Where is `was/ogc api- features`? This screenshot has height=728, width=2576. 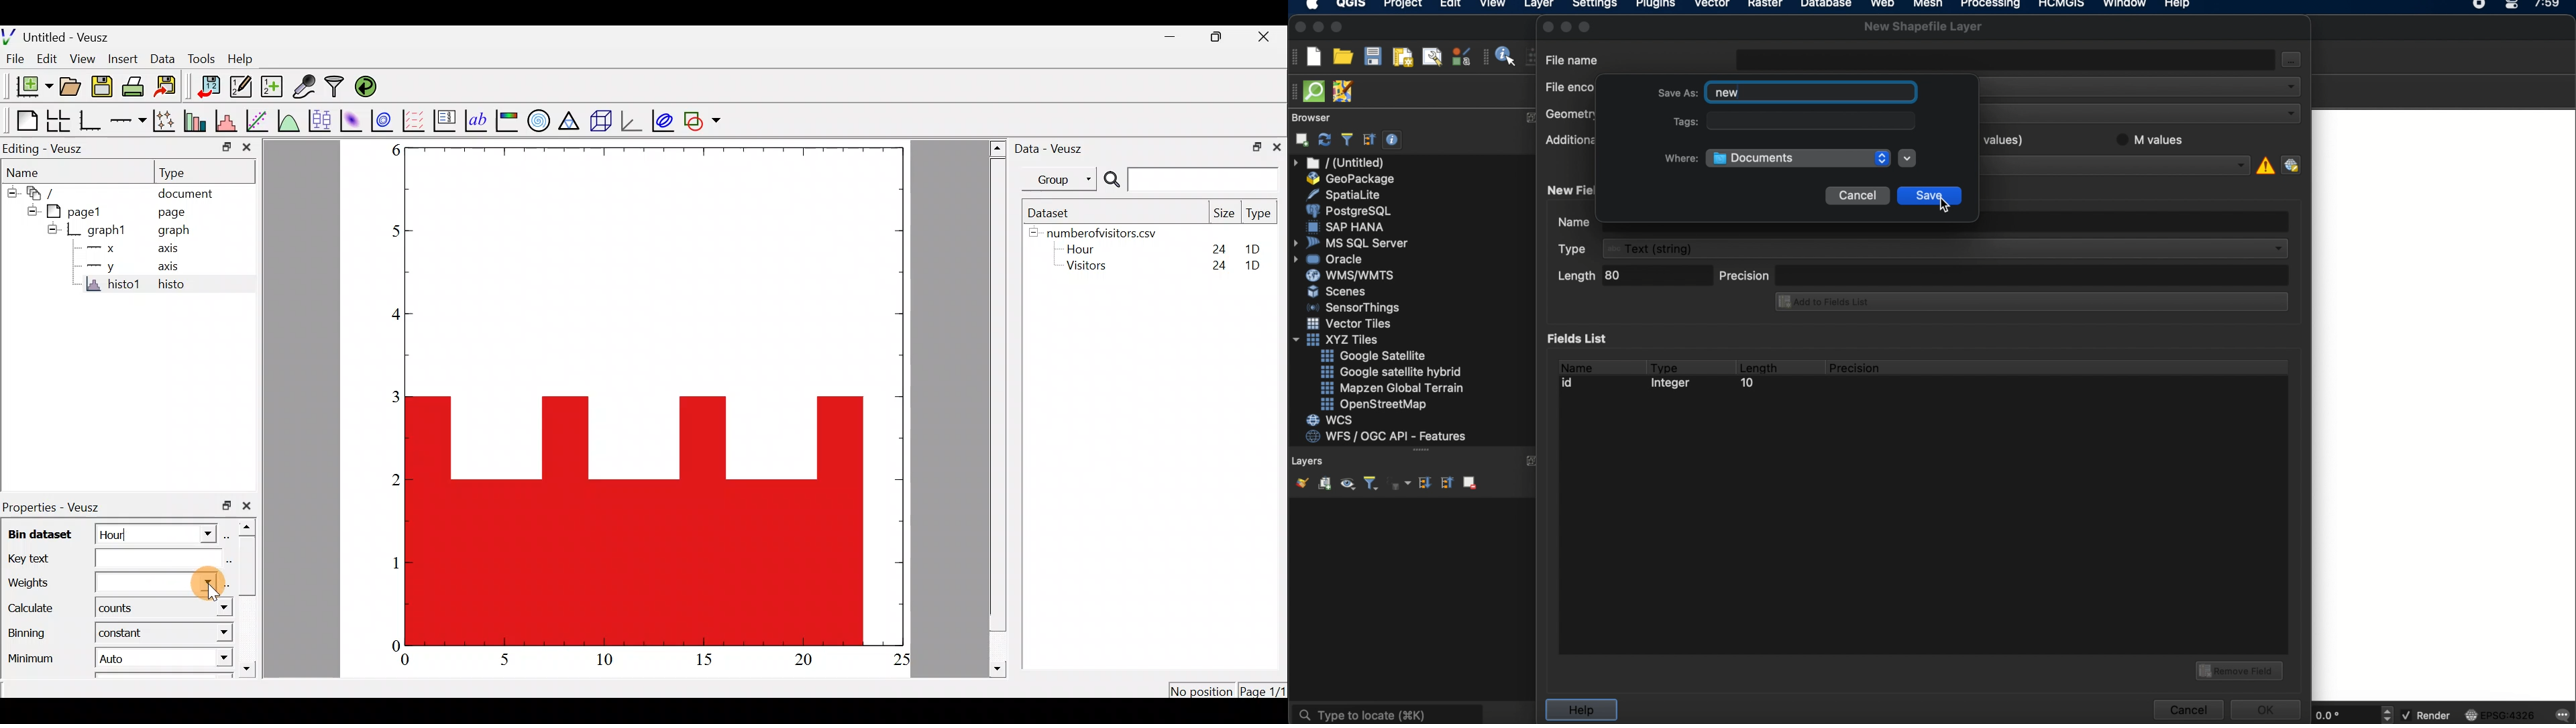 was/ogc api- features is located at coordinates (1387, 436).